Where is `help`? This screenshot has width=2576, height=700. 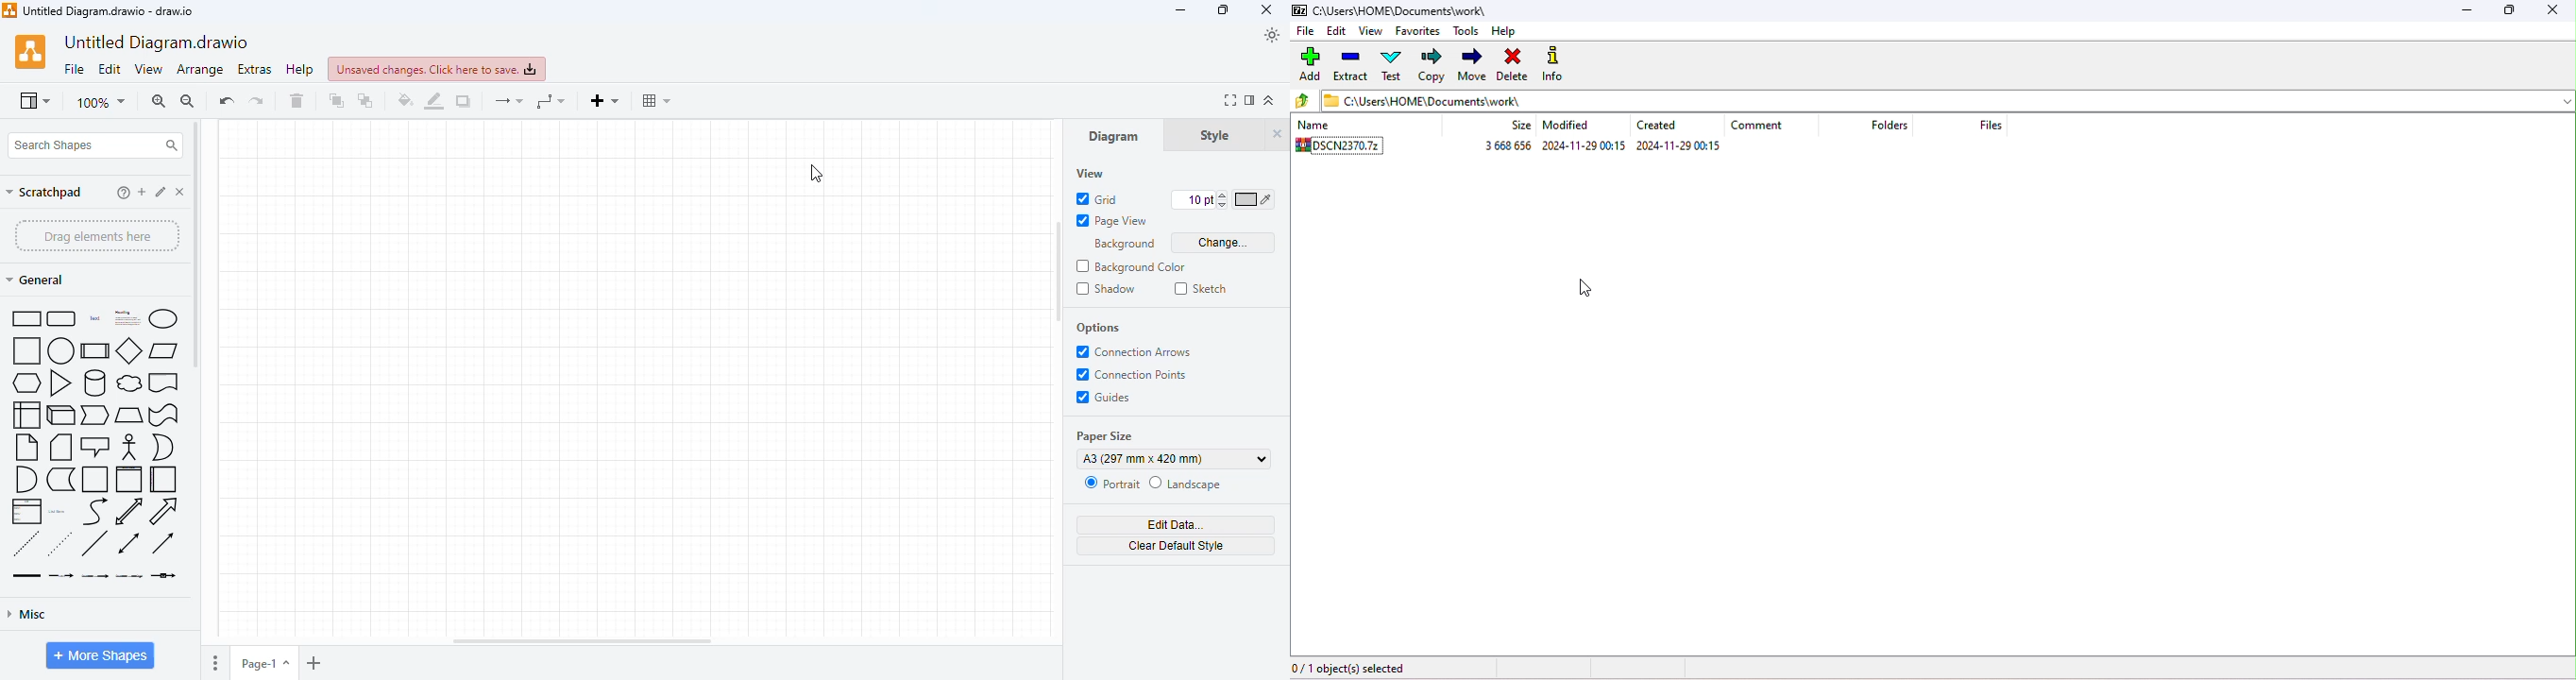
help is located at coordinates (124, 193).